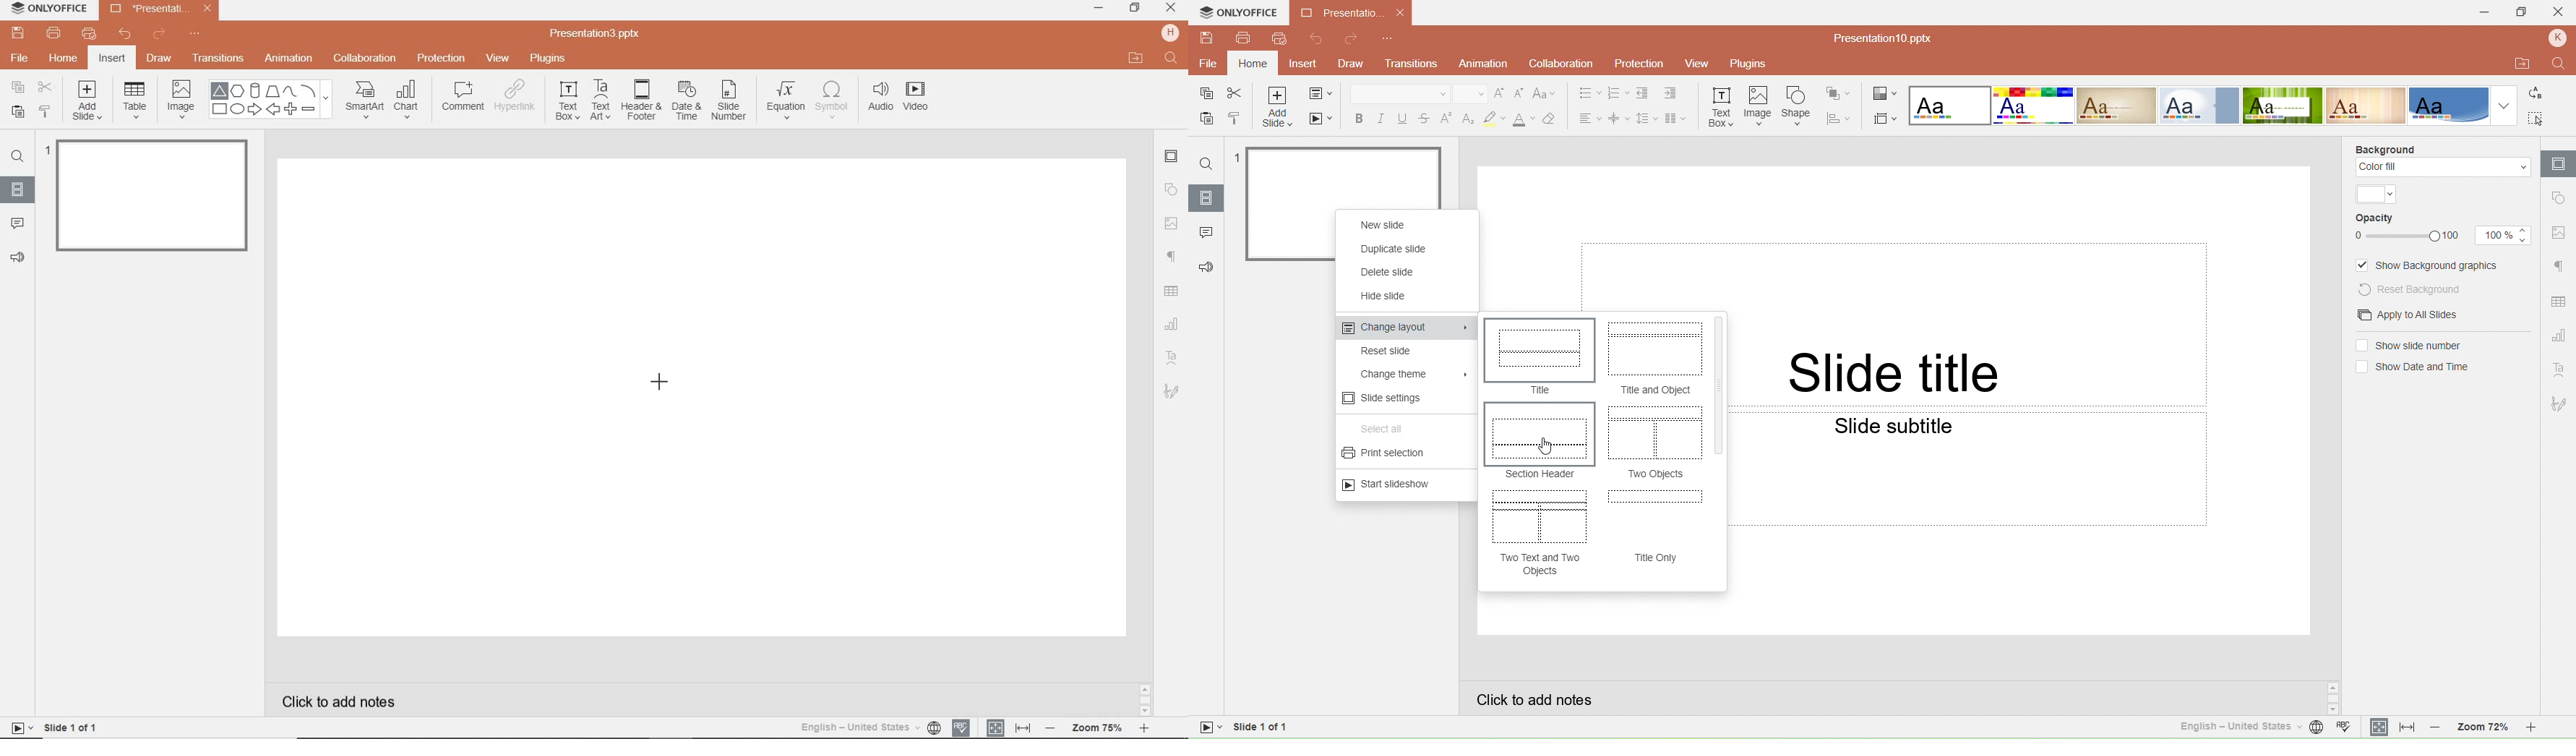 This screenshot has height=756, width=2576. What do you see at coordinates (1352, 13) in the screenshot?
I see `Presentation` at bounding box center [1352, 13].